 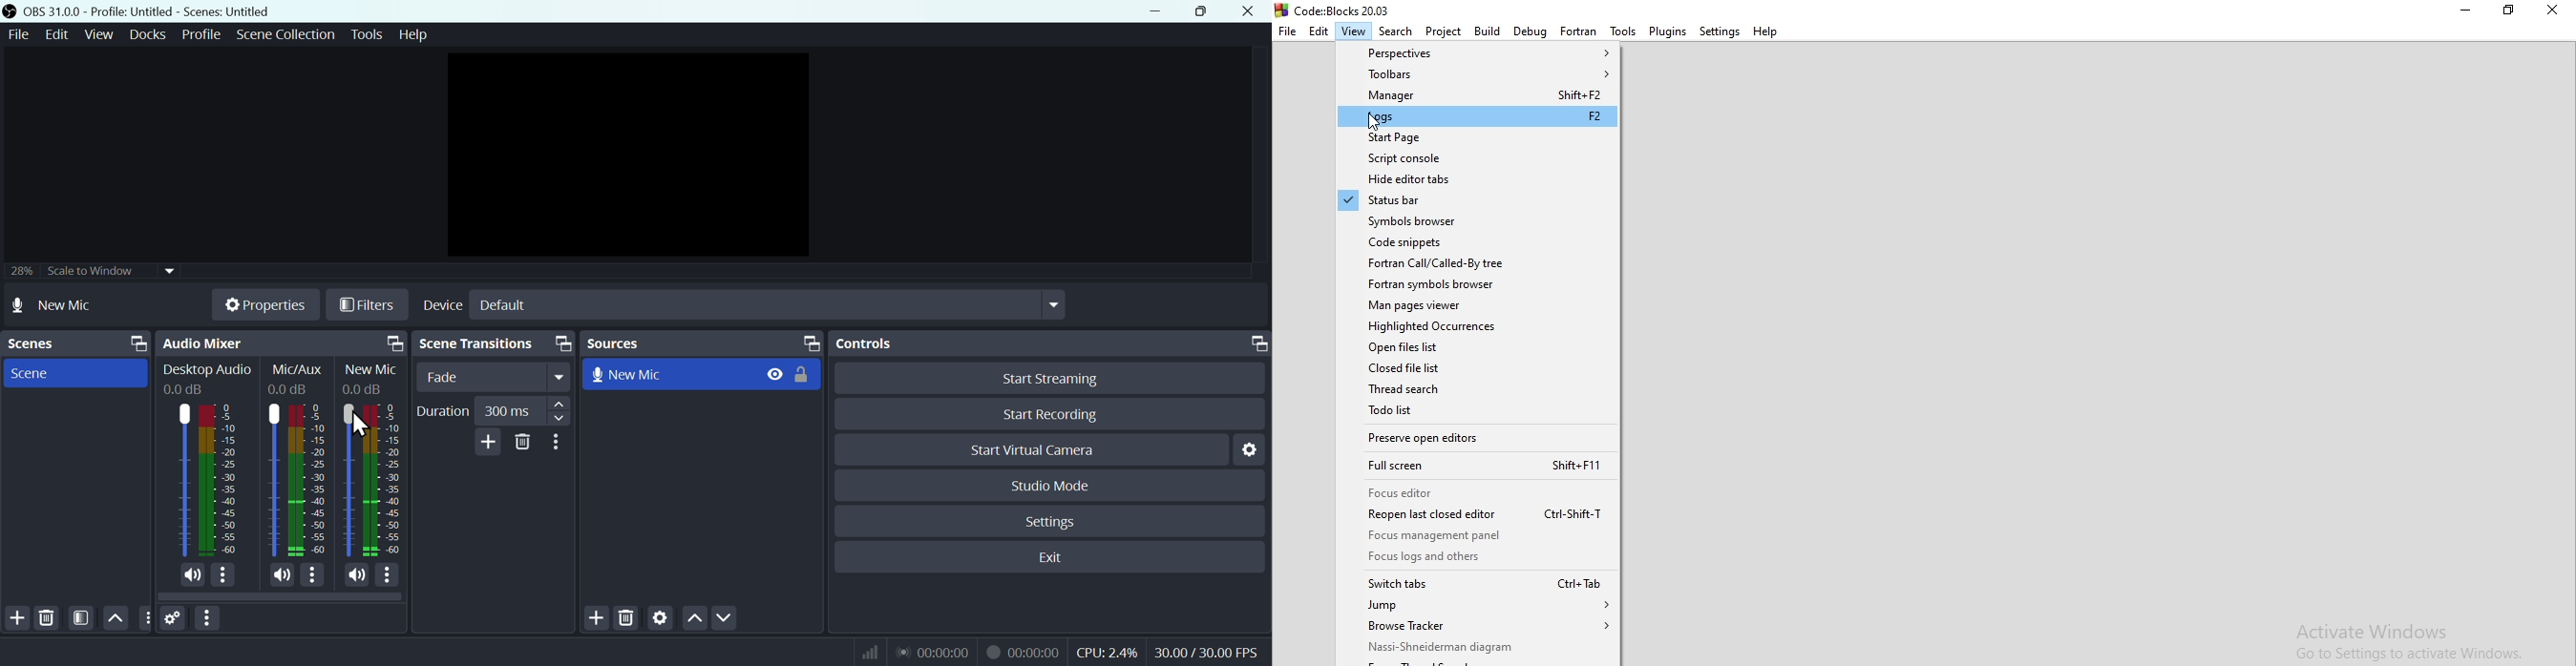 What do you see at coordinates (207, 371) in the screenshot?
I see `Desktop Audio` at bounding box center [207, 371].